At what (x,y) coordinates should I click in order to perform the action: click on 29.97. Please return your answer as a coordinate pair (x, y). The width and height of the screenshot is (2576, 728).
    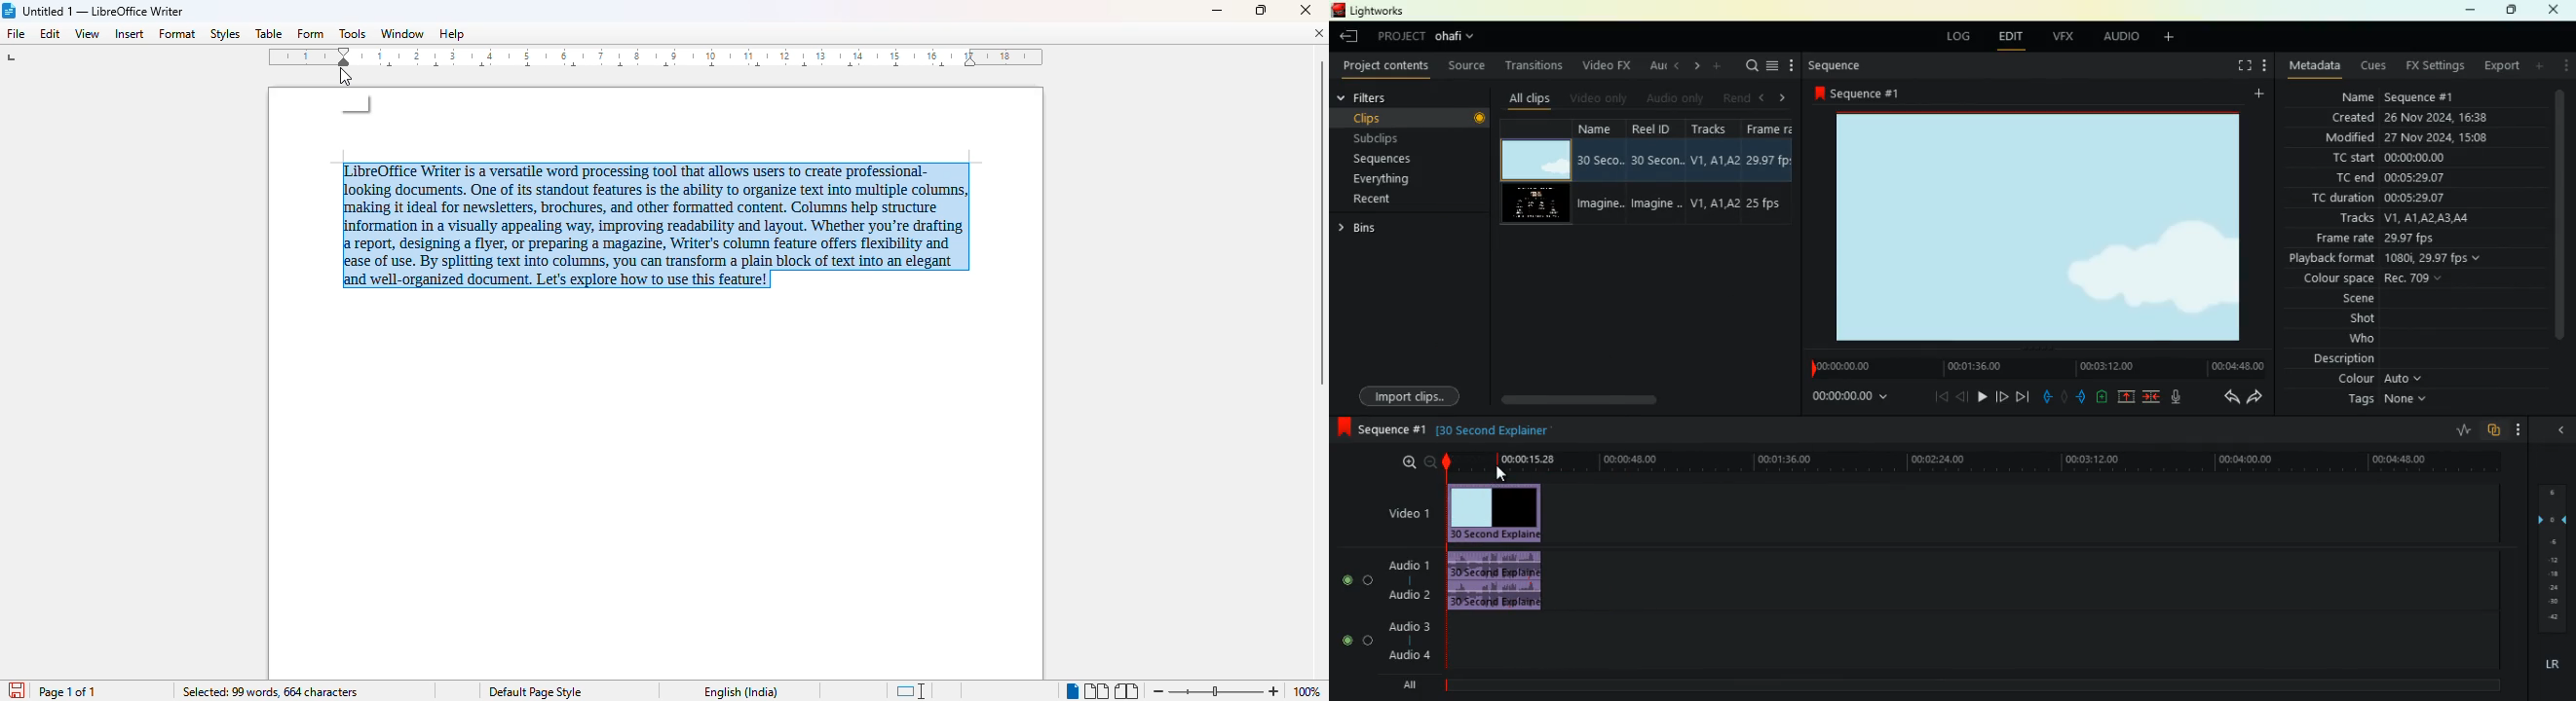
    Looking at the image, I should click on (1769, 160).